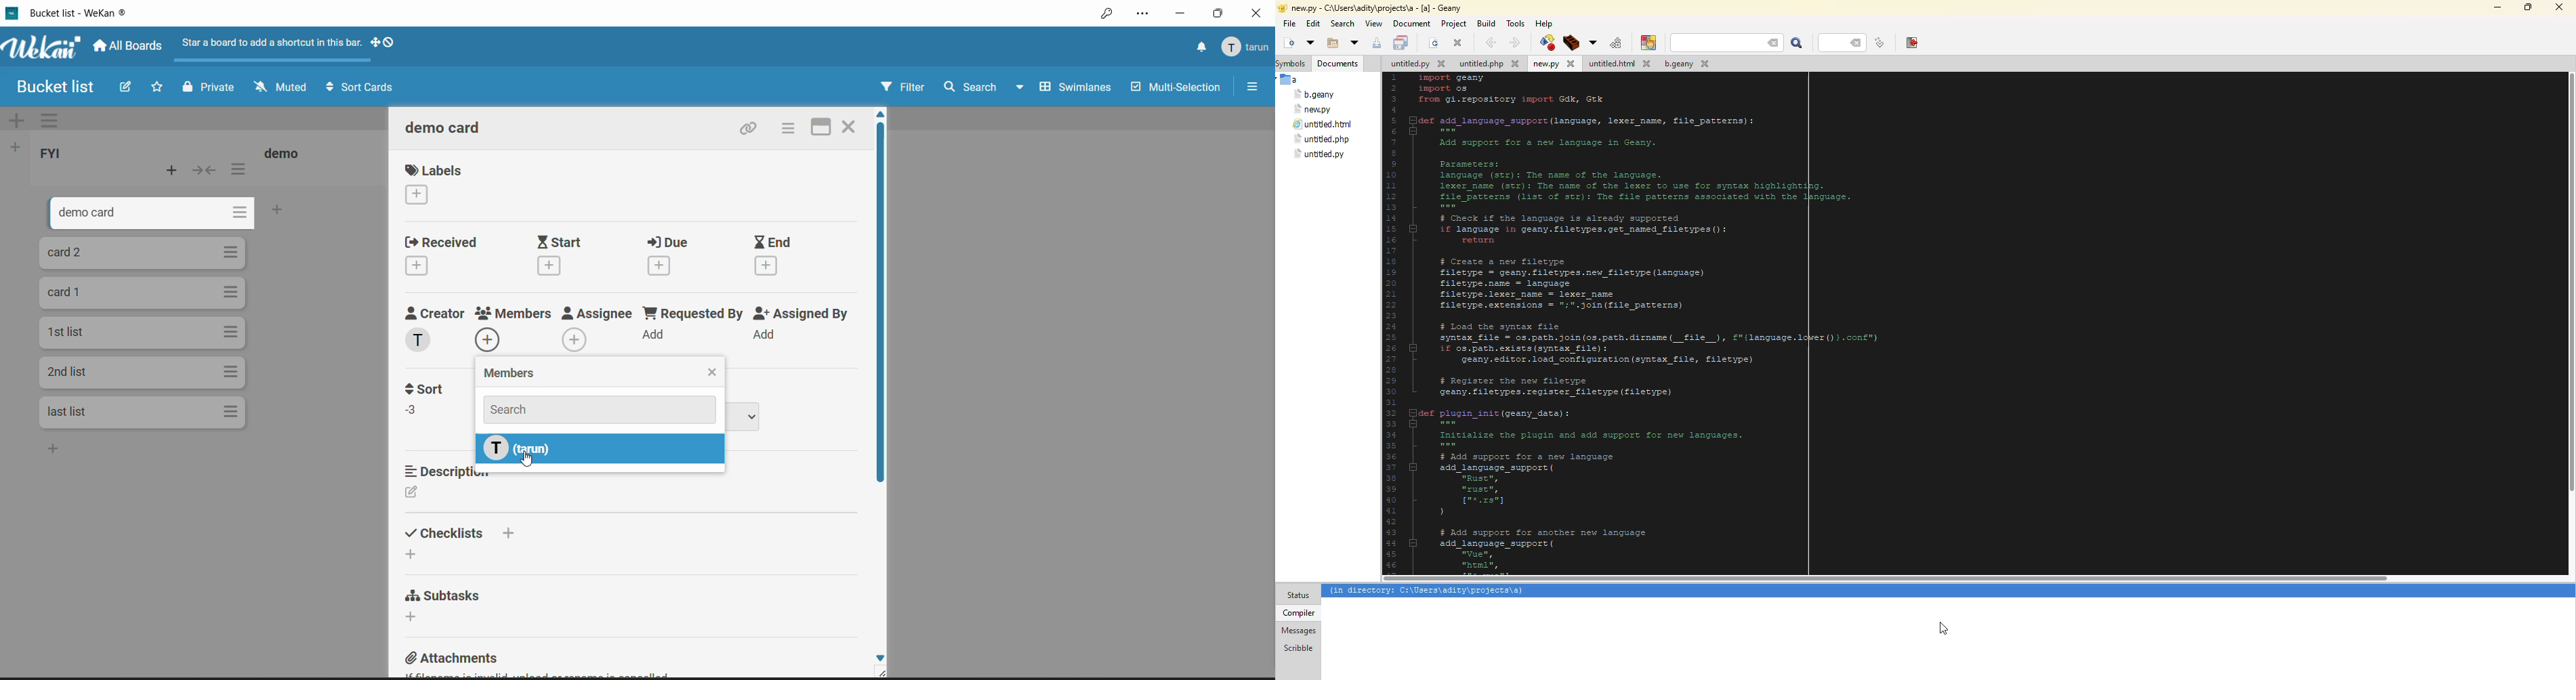 This screenshot has height=700, width=2576. Describe the element at coordinates (440, 243) in the screenshot. I see `received` at that location.